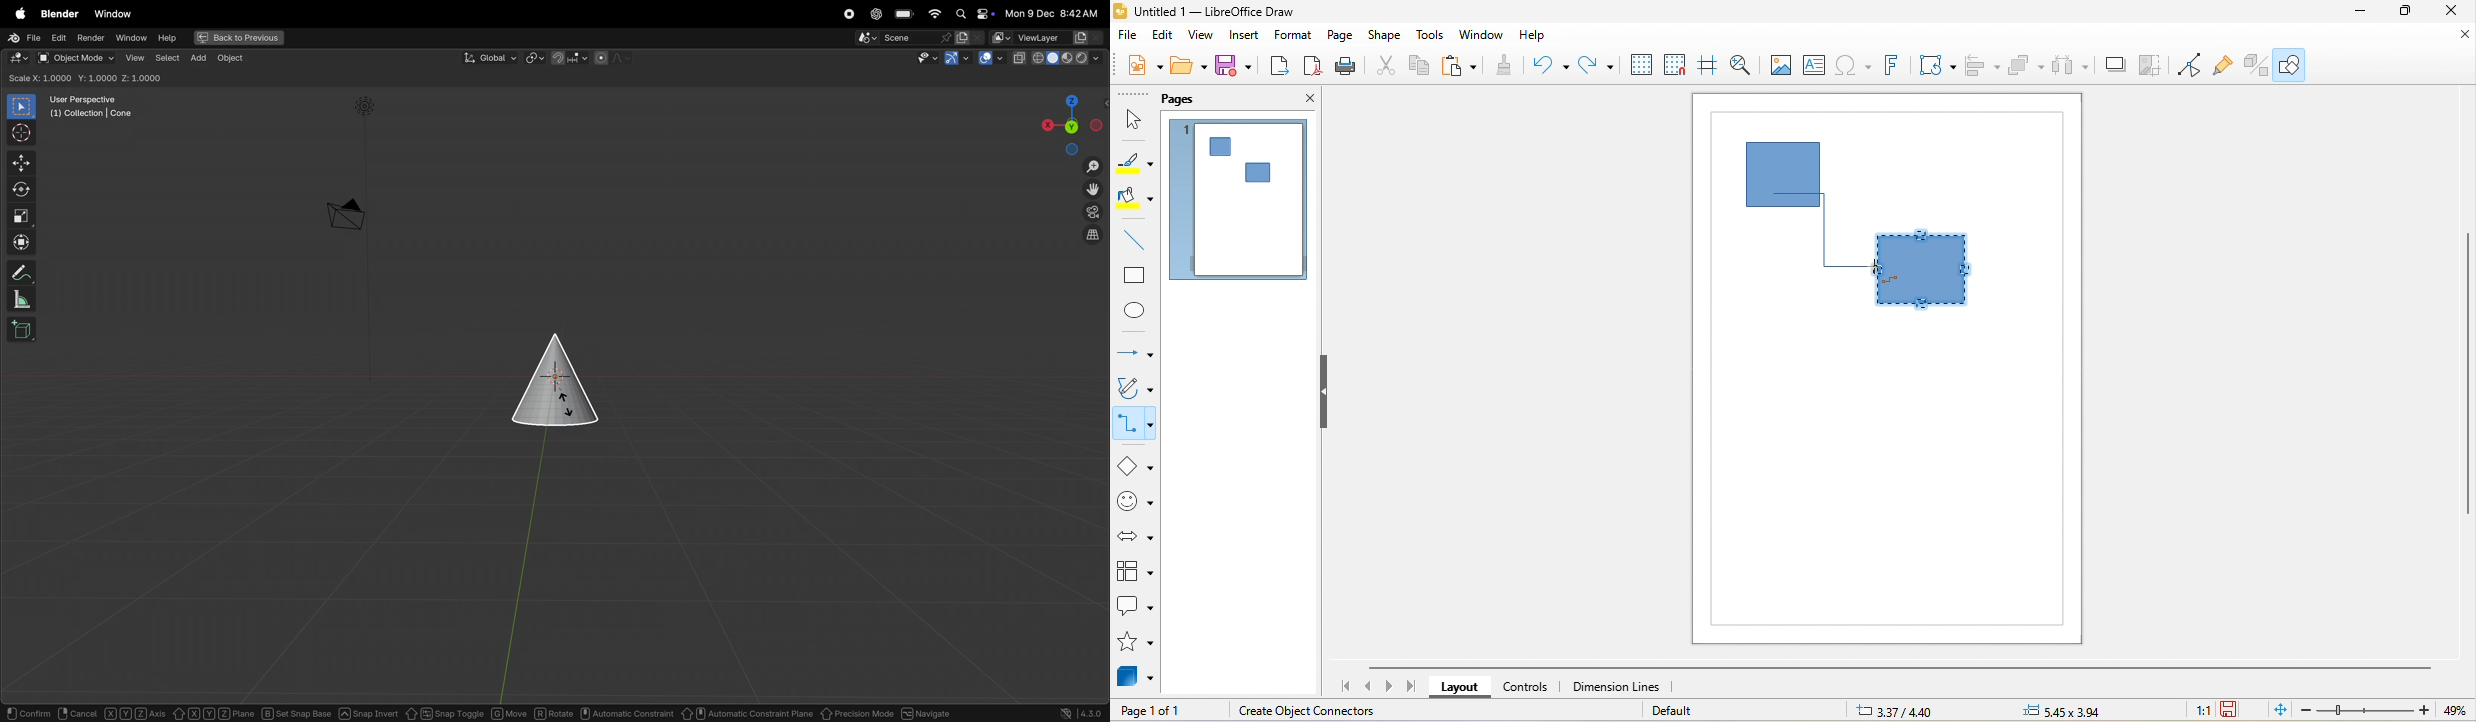 Image resolution: width=2492 pixels, height=728 pixels. What do you see at coordinates (2297, 64) in the screenshot?
I see `show draw function` at bounding box center [2297, 64].